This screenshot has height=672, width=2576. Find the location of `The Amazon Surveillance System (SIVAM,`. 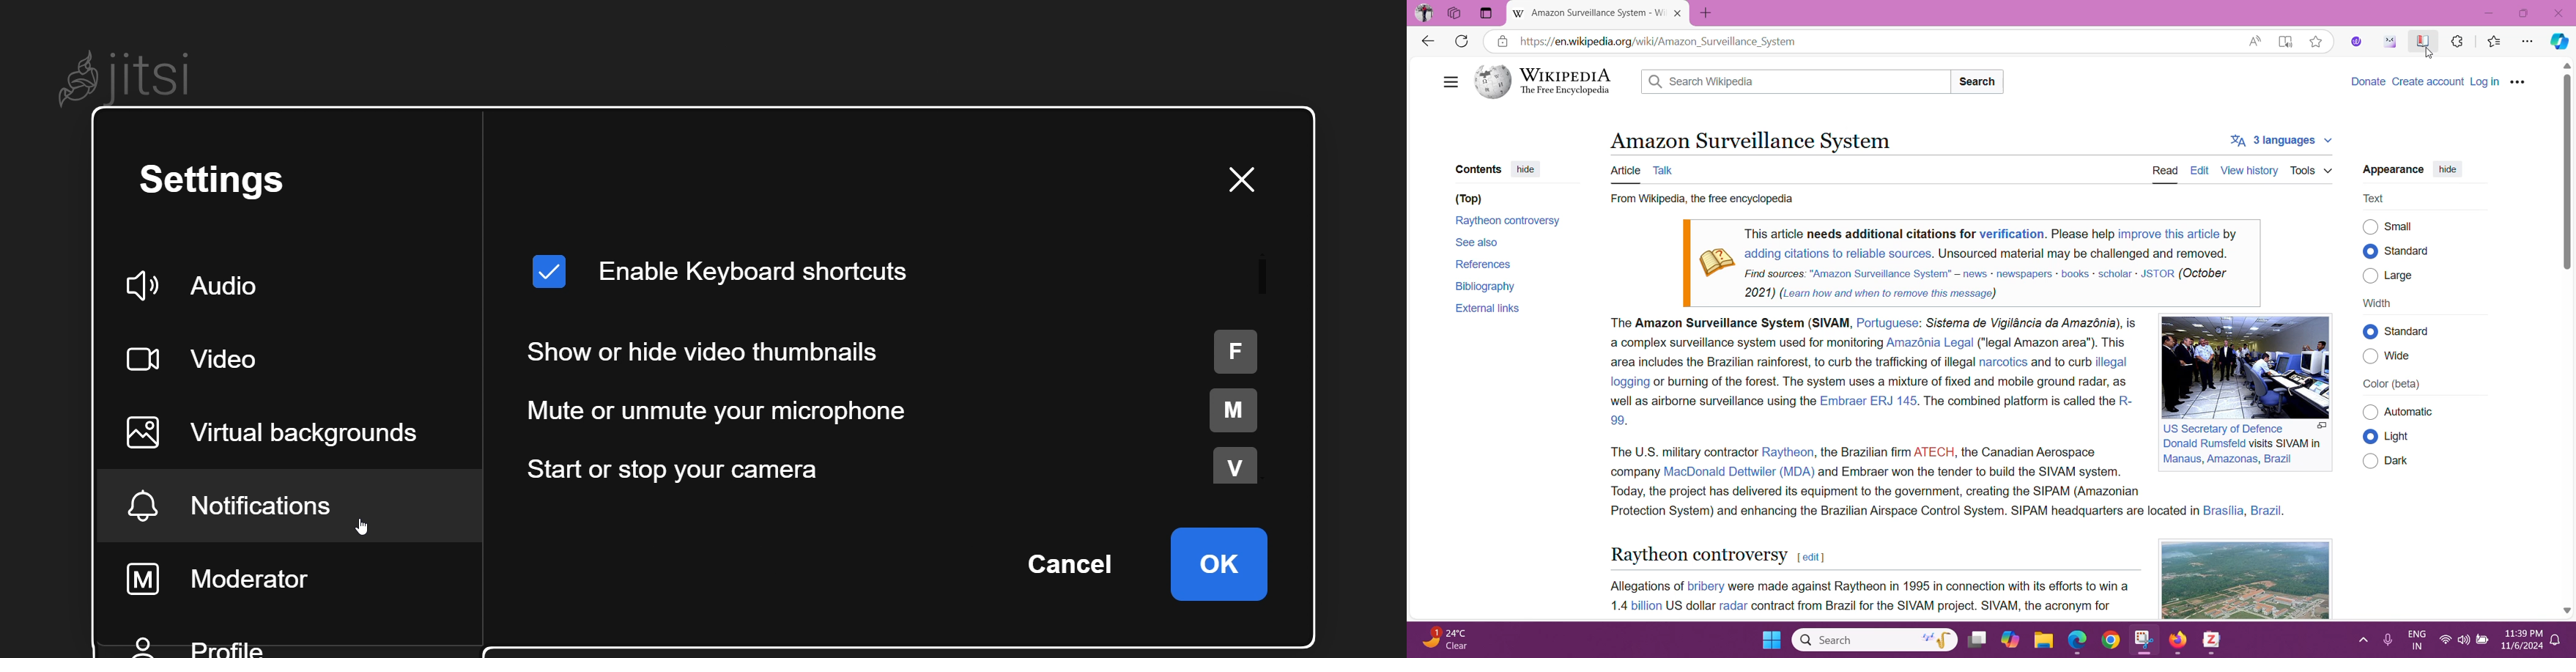

The Amazon Surveillance System (SIVAM, is located at coordinates (1729, 324).